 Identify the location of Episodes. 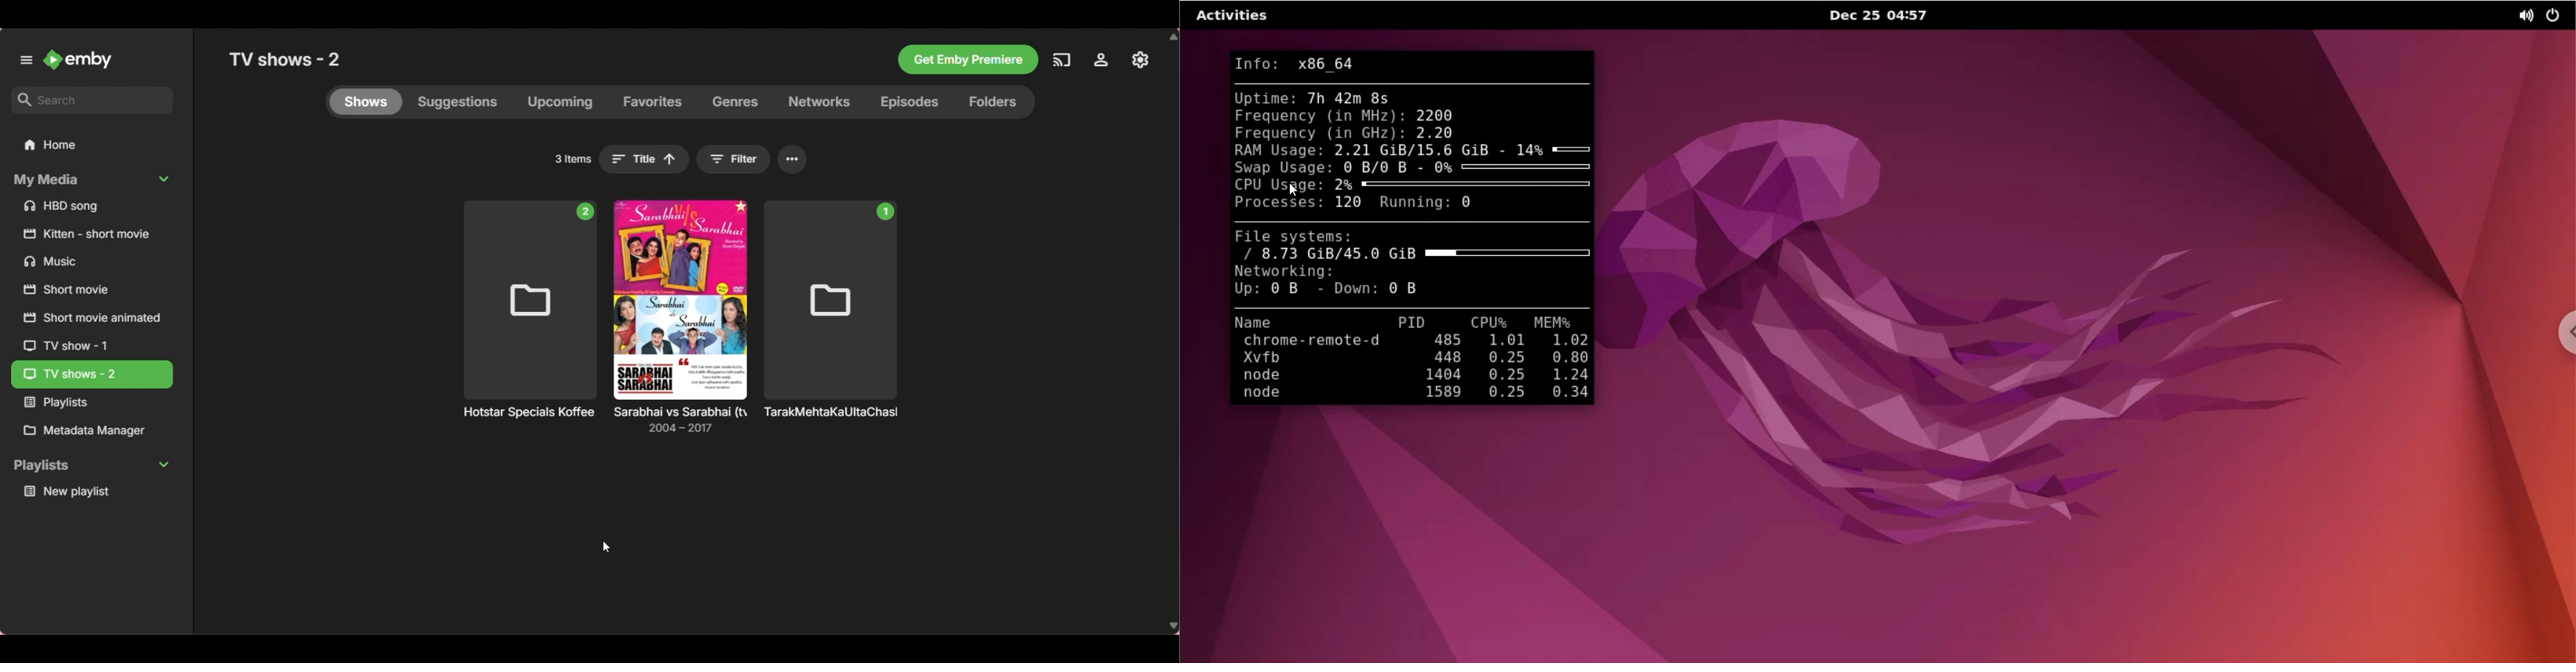
(909, 103).